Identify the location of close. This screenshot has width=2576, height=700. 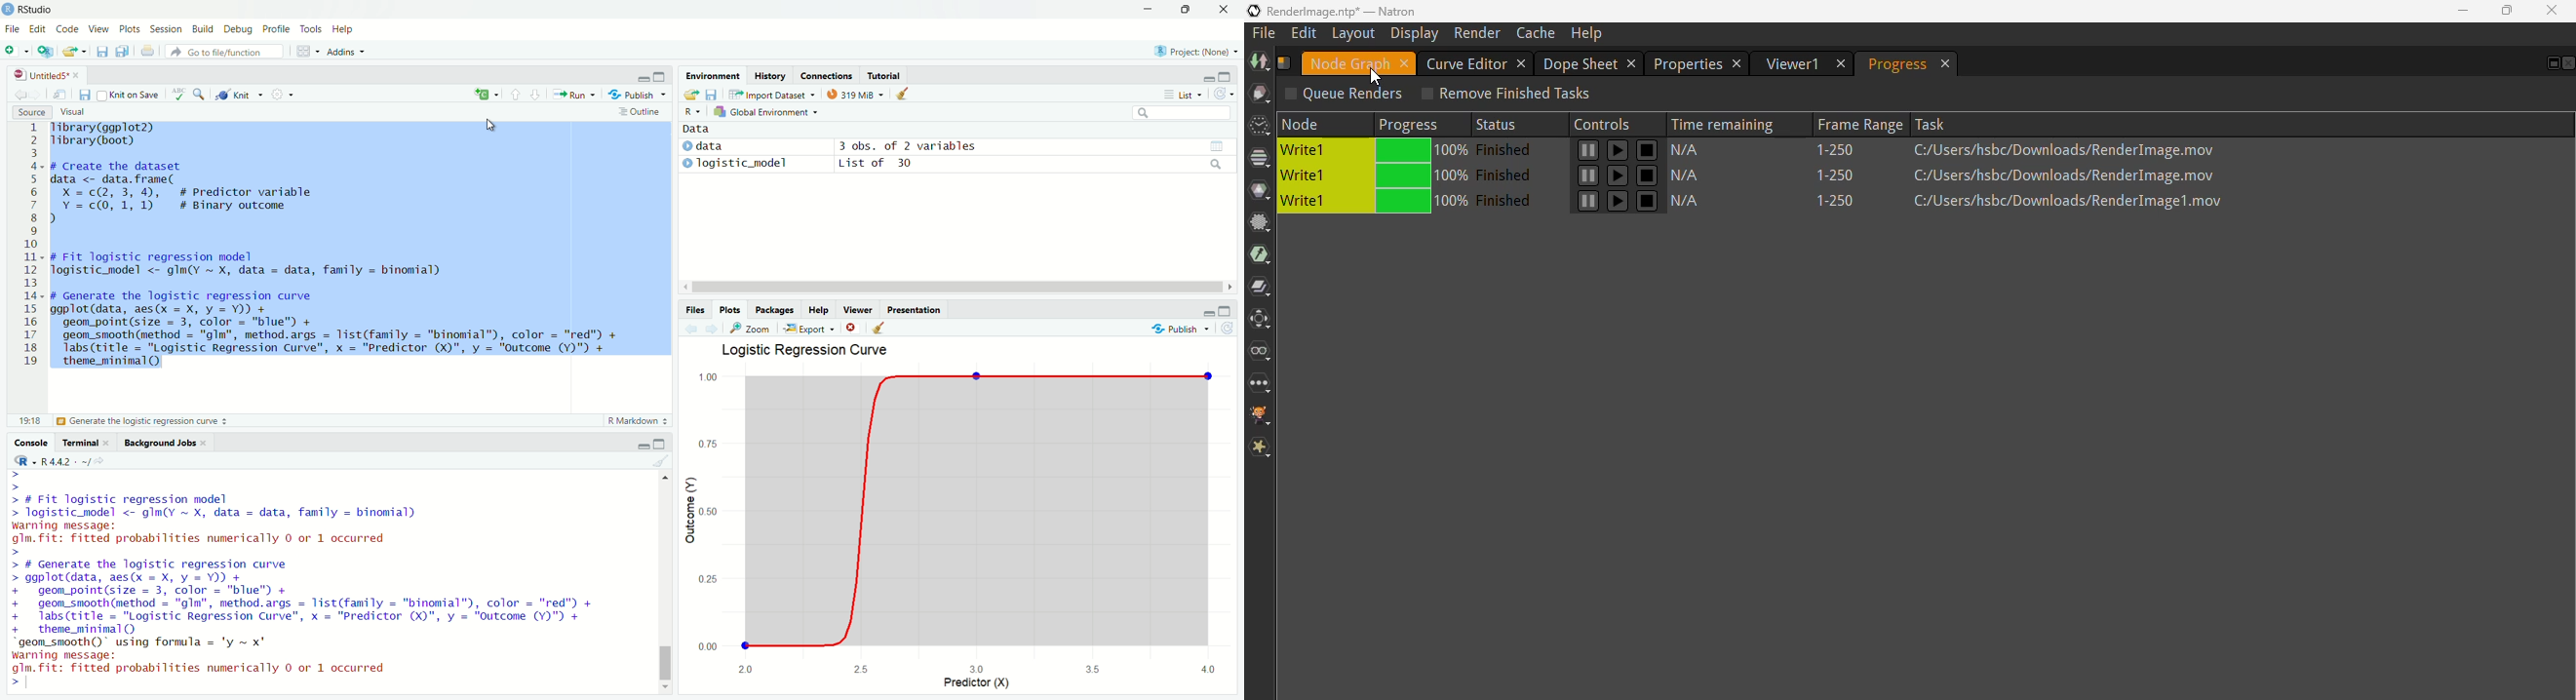
(1223, 10).